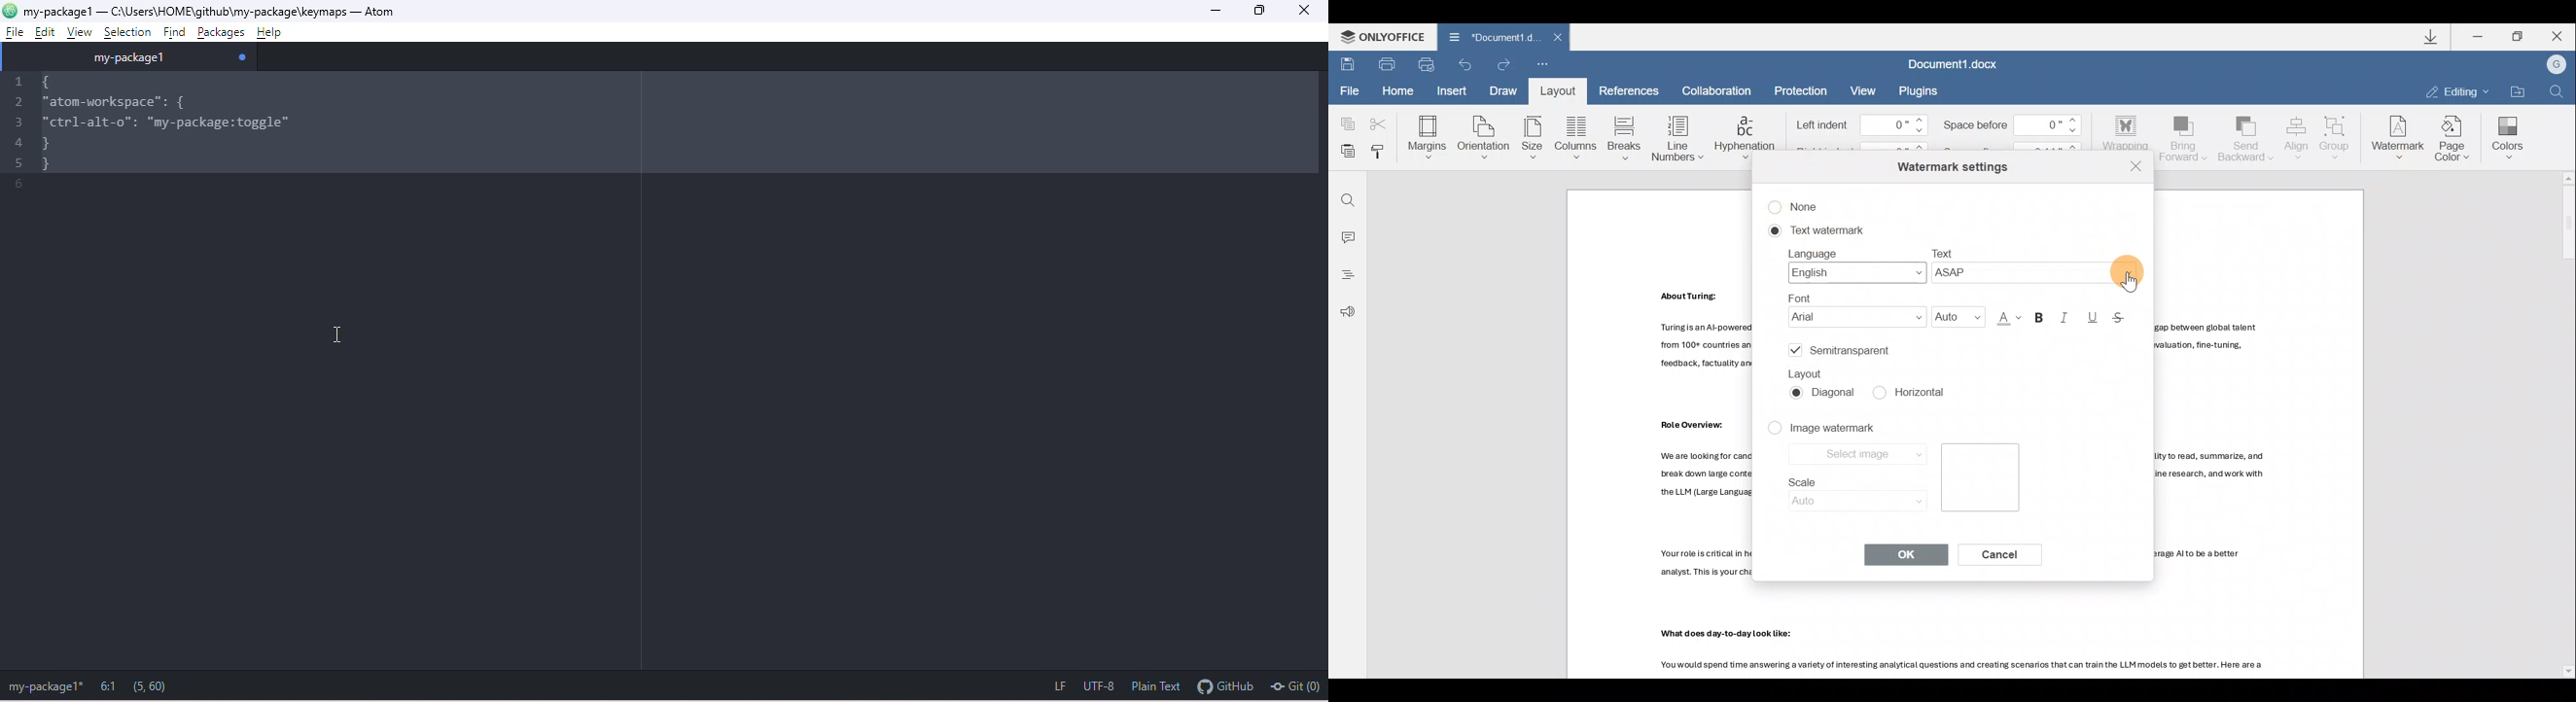  I want to click on auto indentation done, so click(386, 123).